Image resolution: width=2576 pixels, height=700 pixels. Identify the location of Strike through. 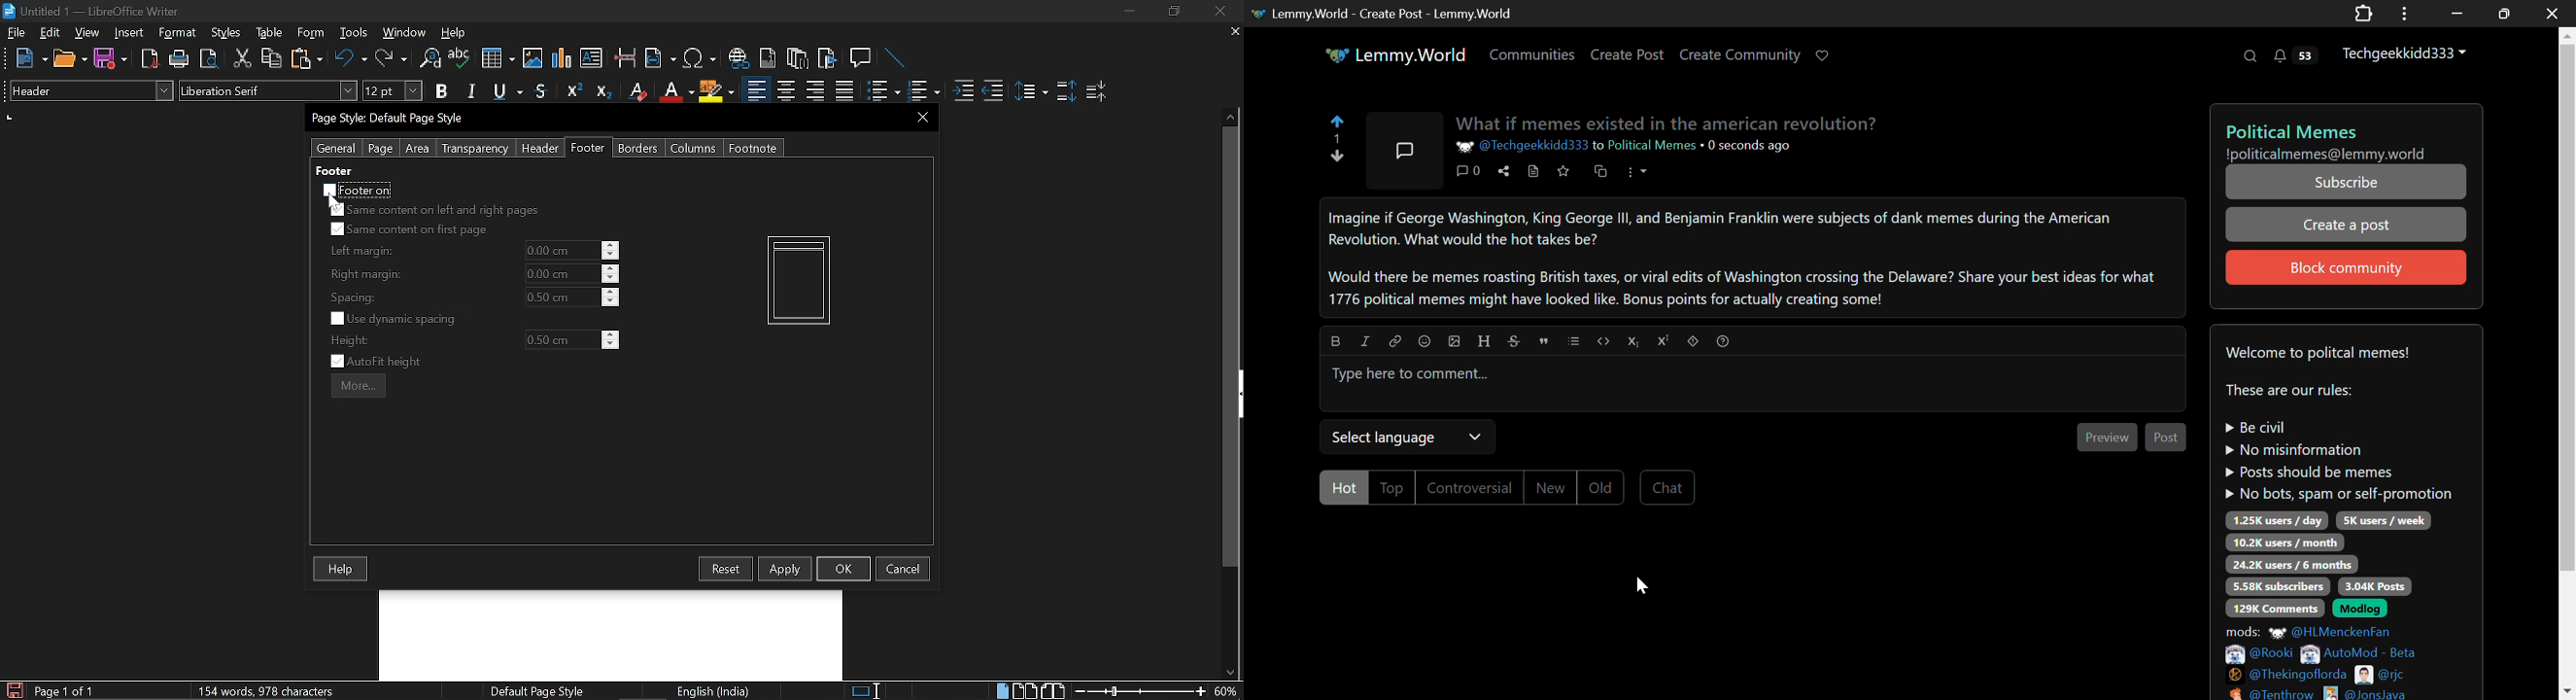
(541, 90).